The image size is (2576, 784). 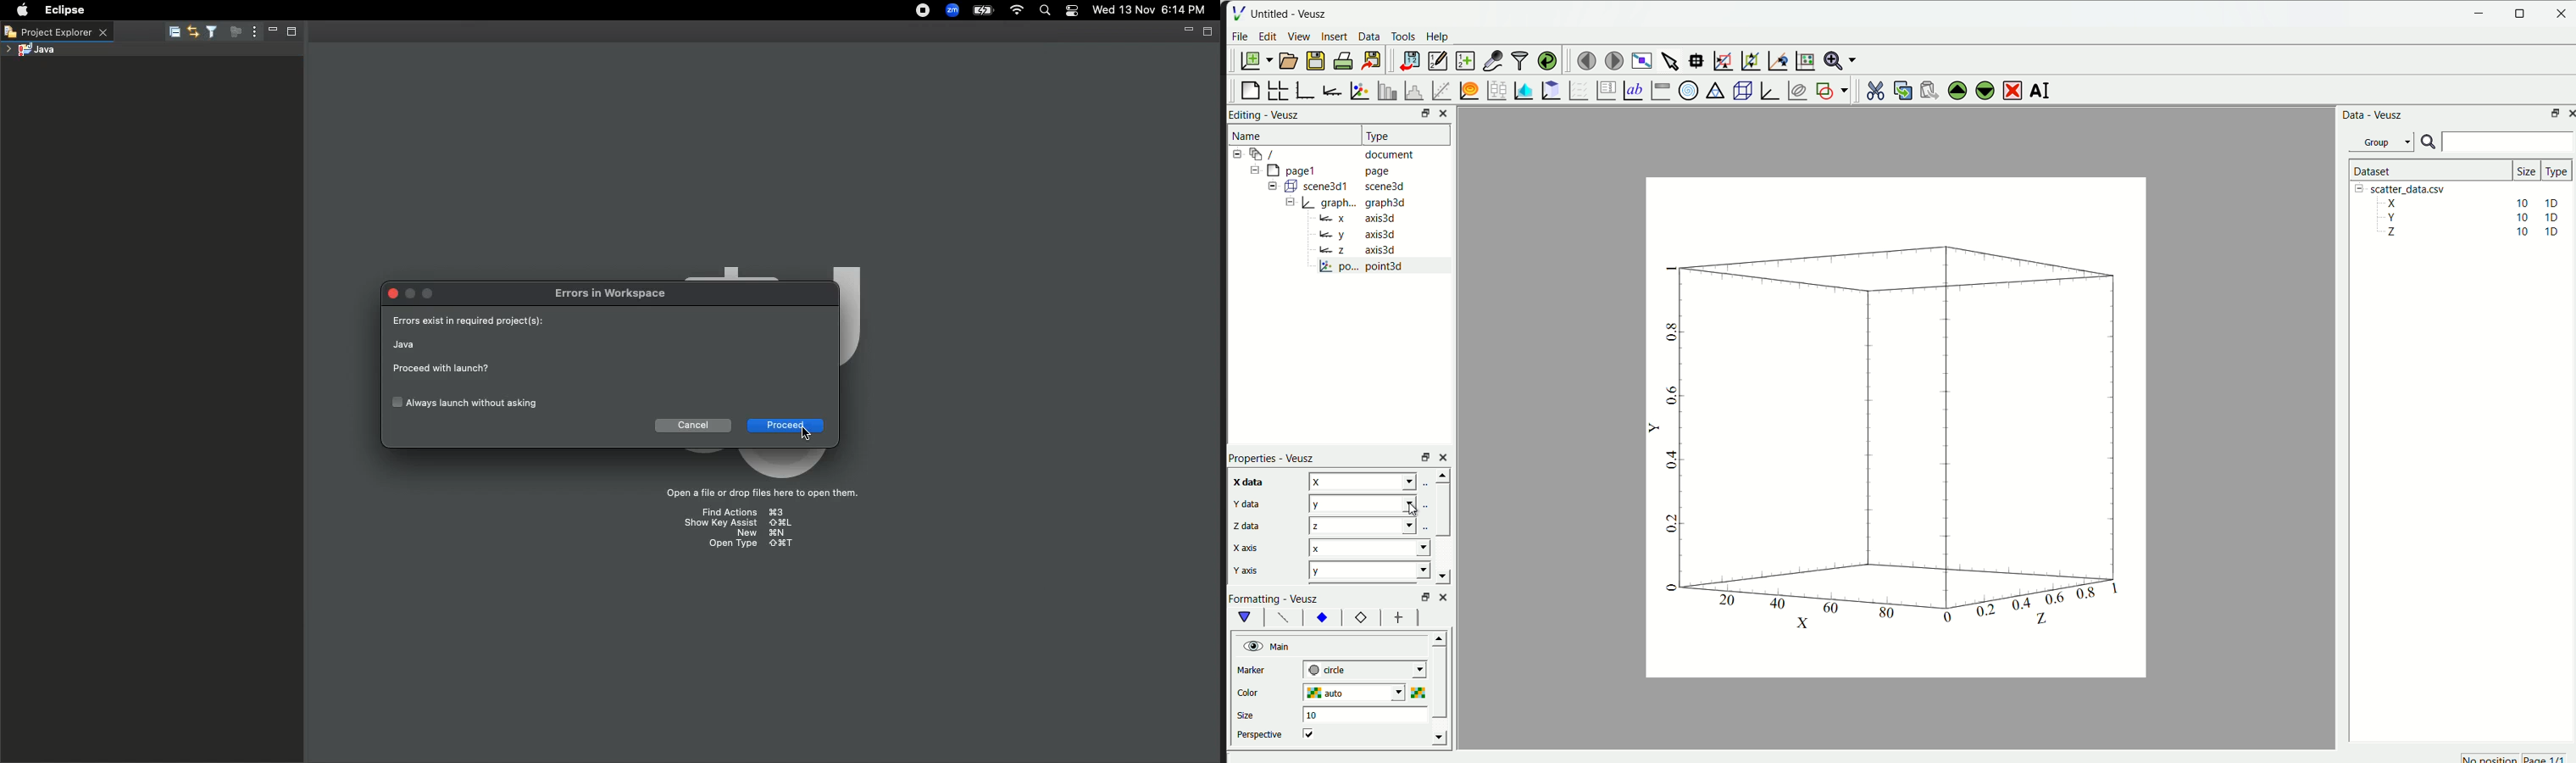 I want to click on new document, so click(x=1253, y=59).